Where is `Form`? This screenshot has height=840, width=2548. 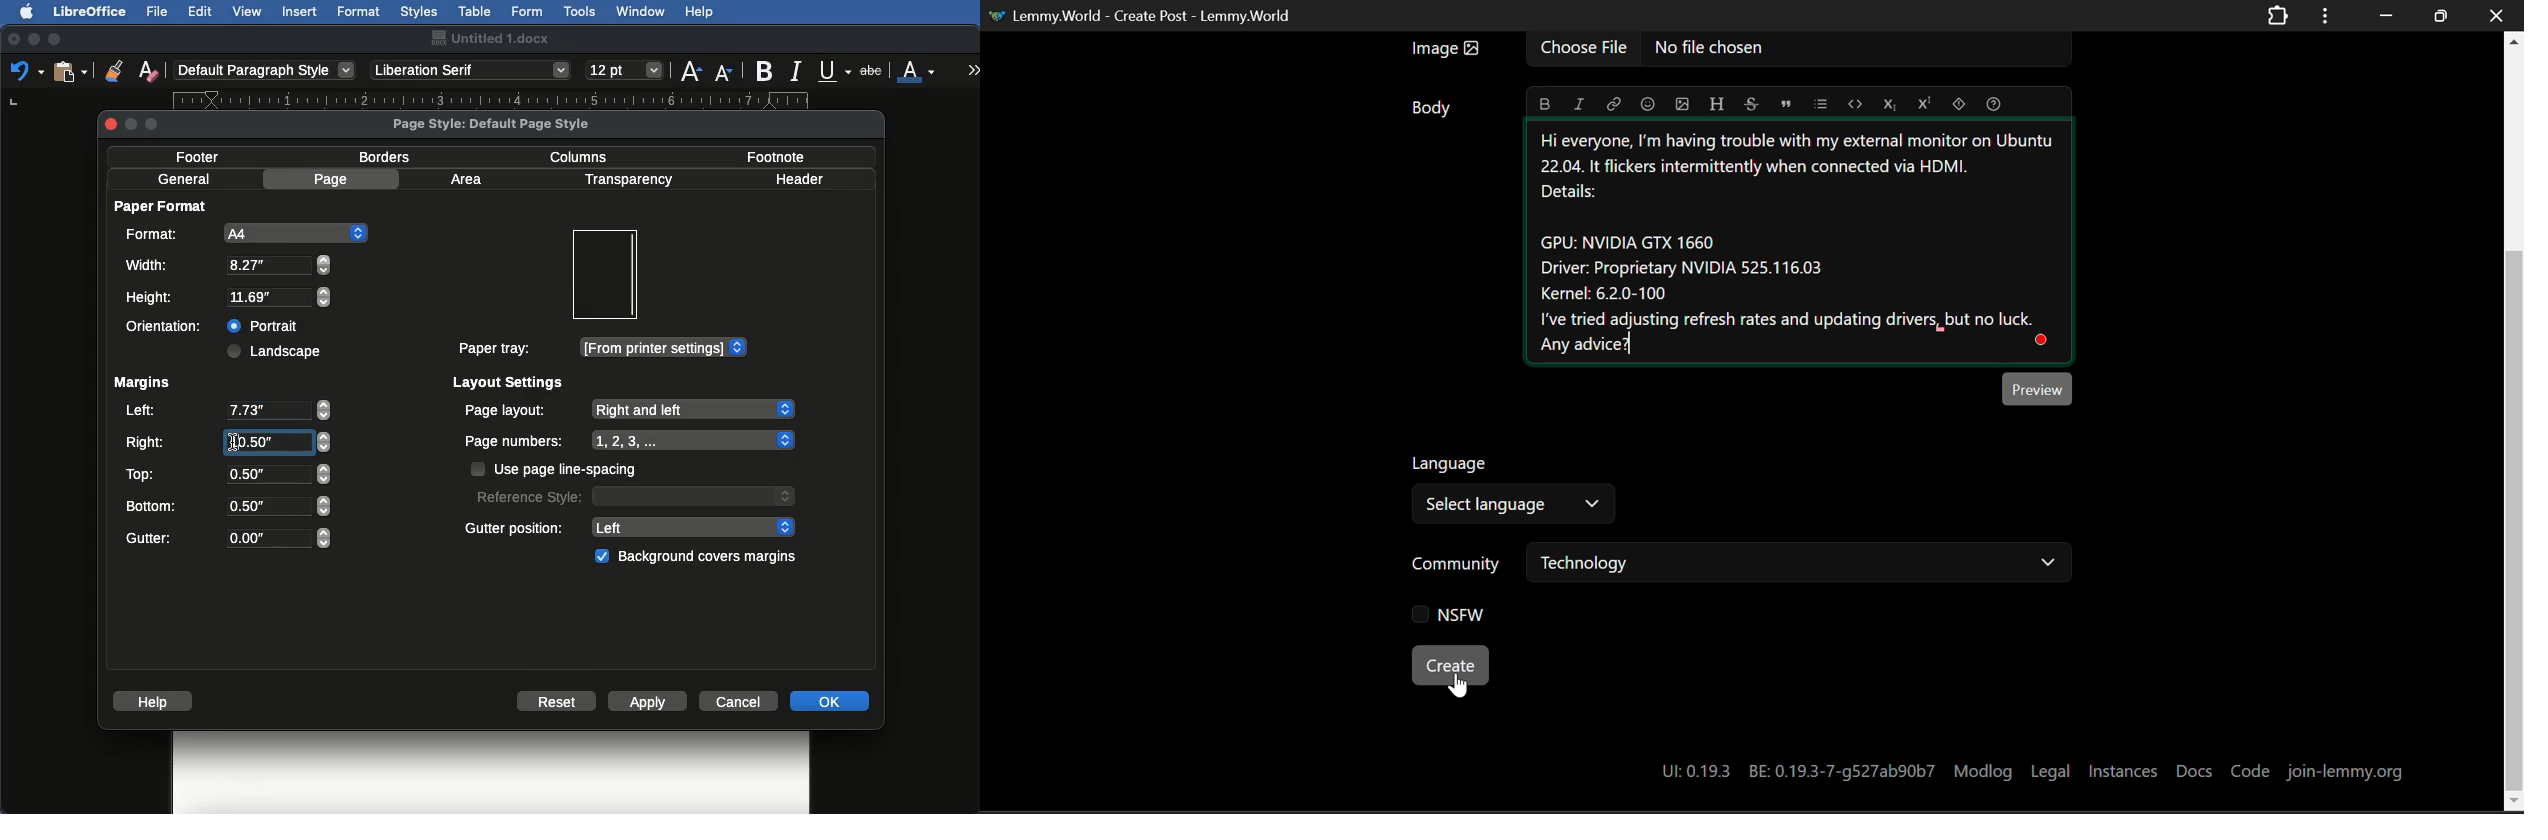
Form is located at coordinates (527, 12).